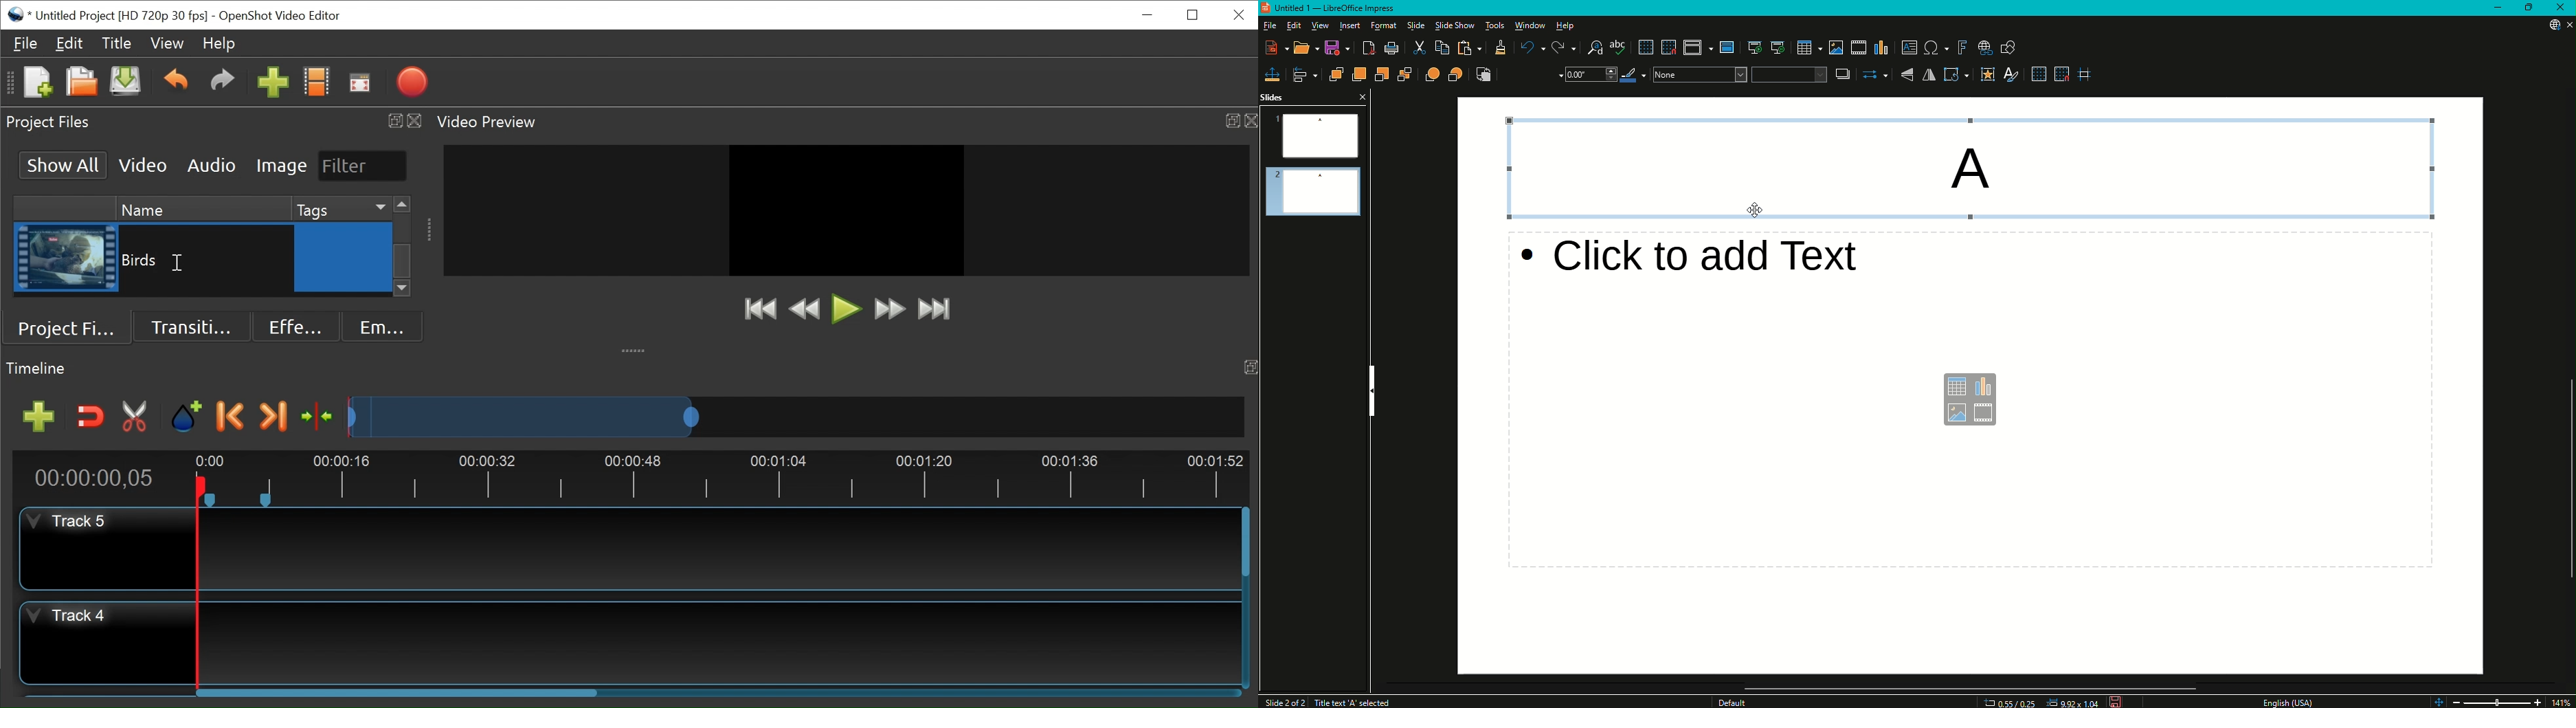 The width and height of the screenshot is (2576, 728). What do you see at coordinates (2089, 75) in the screenshot?
I see `Helplines While Moving` at bounding box center [2089, 75].